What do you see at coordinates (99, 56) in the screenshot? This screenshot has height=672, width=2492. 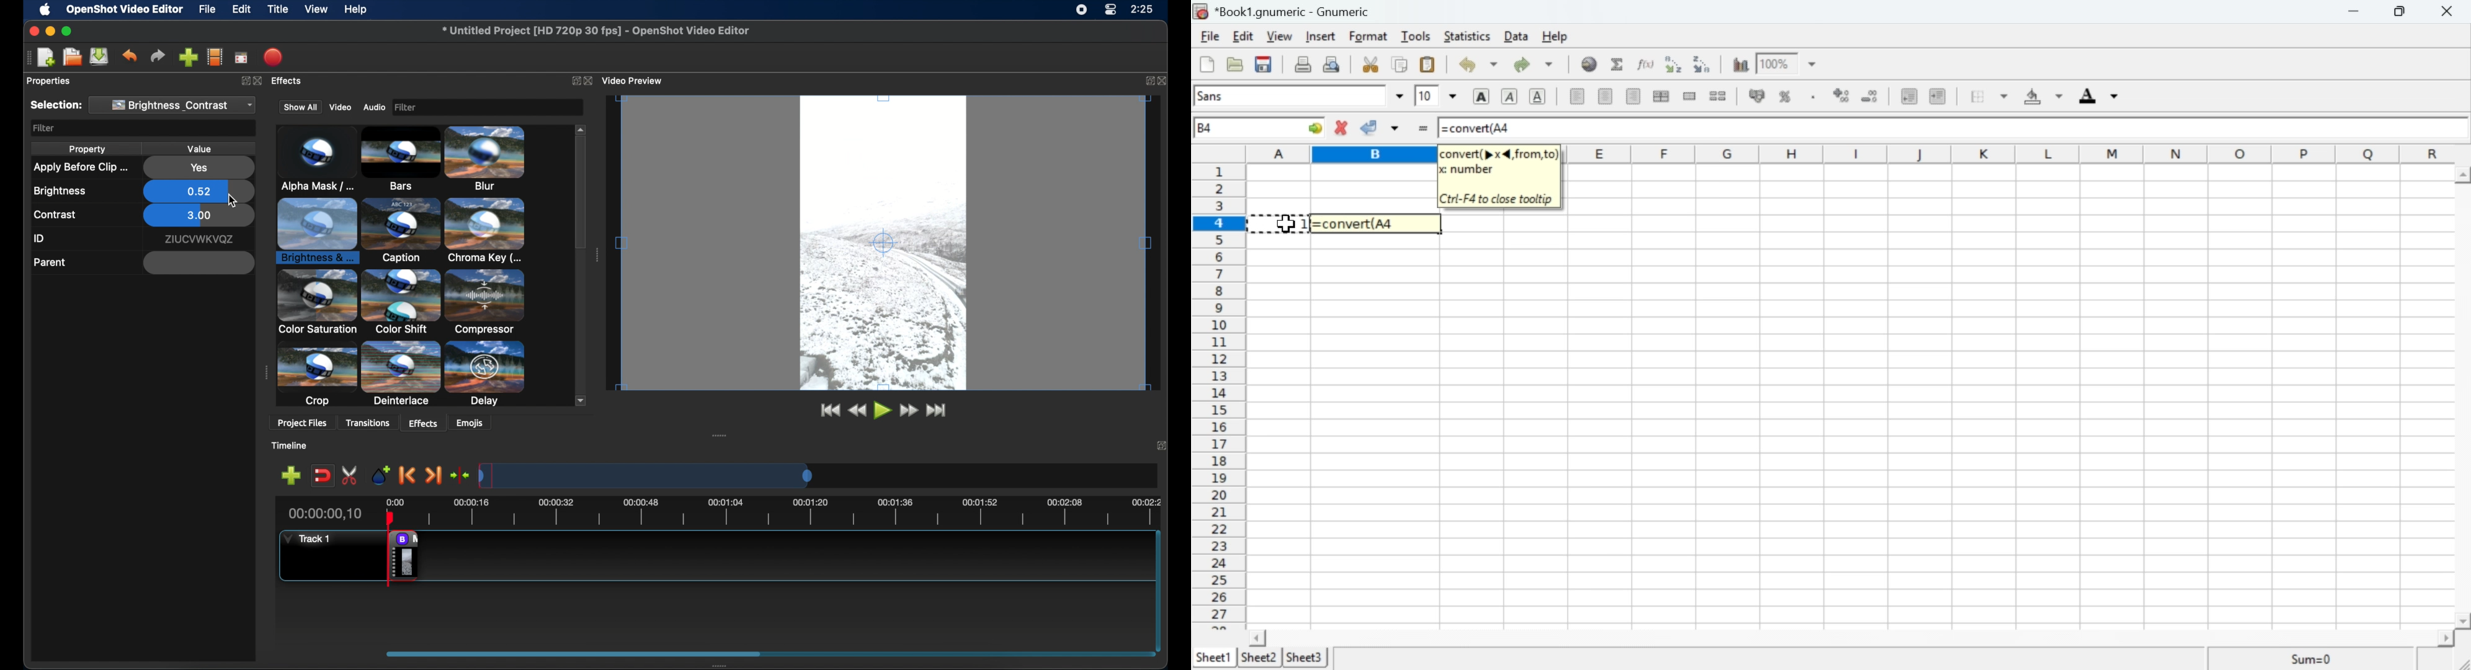 I see `save project files` at bounding box center [99, 56].